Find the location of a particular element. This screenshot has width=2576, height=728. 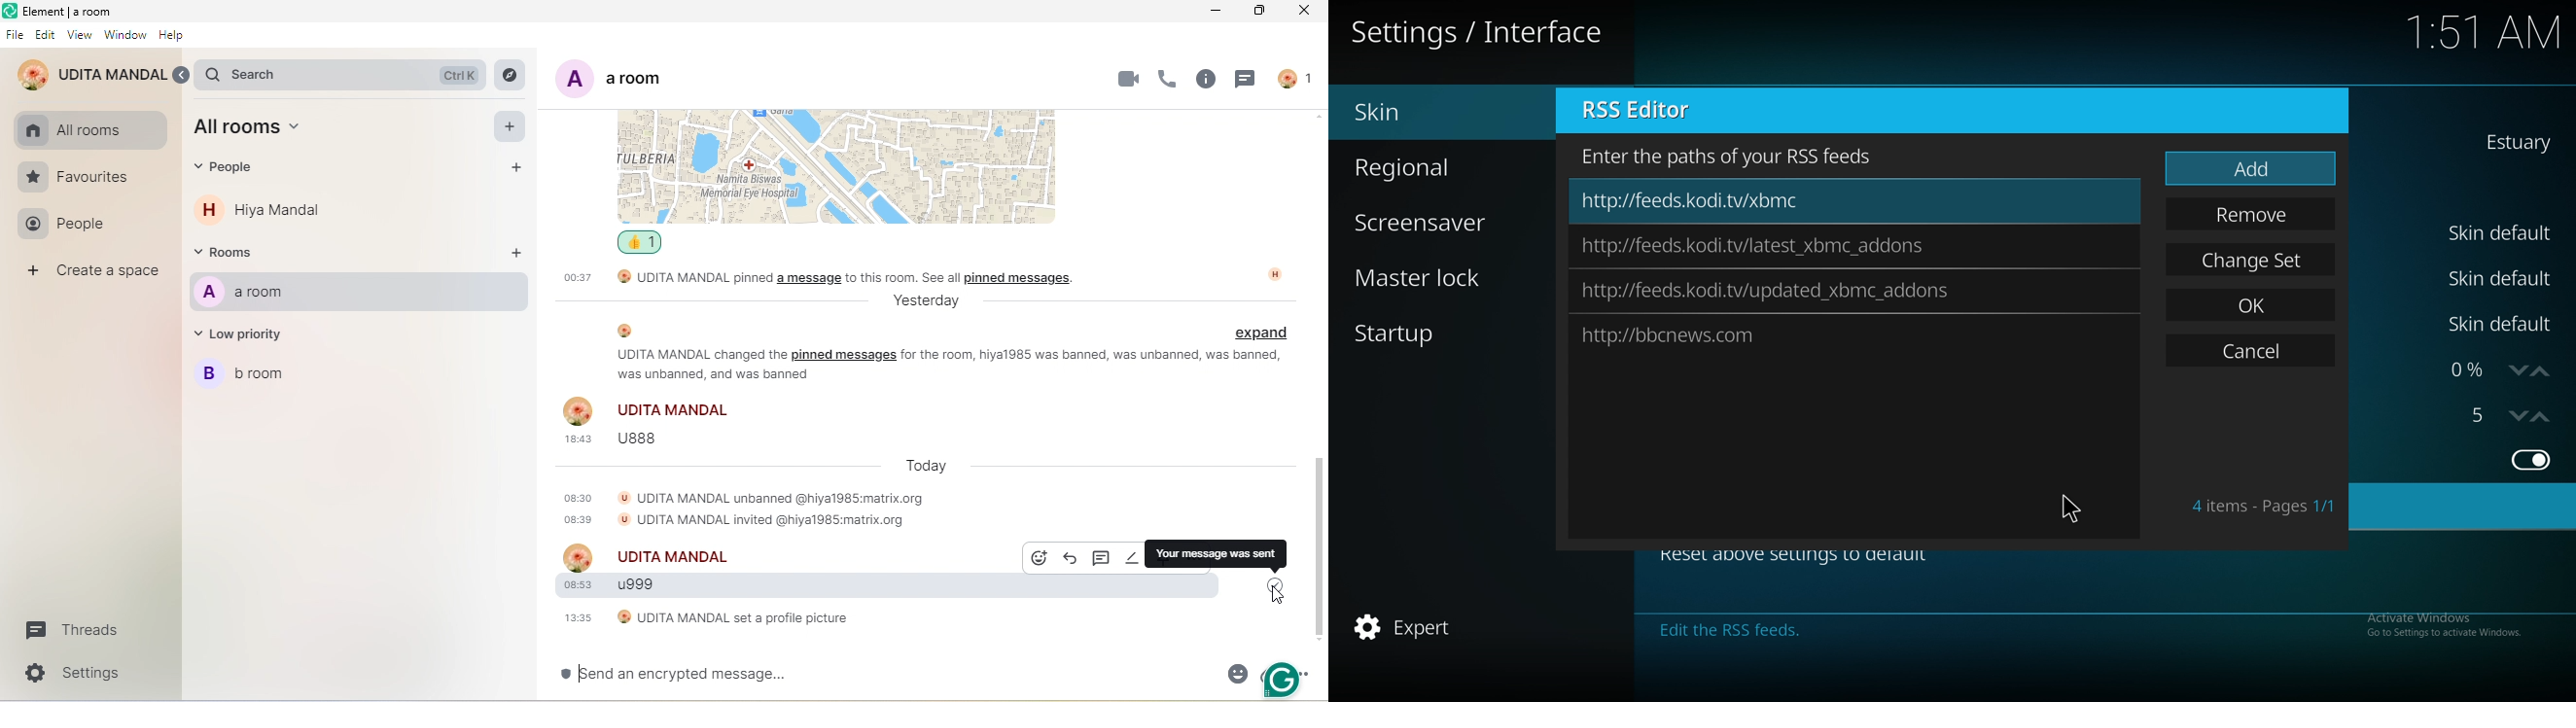

path is located at coordinates (1724, 202).